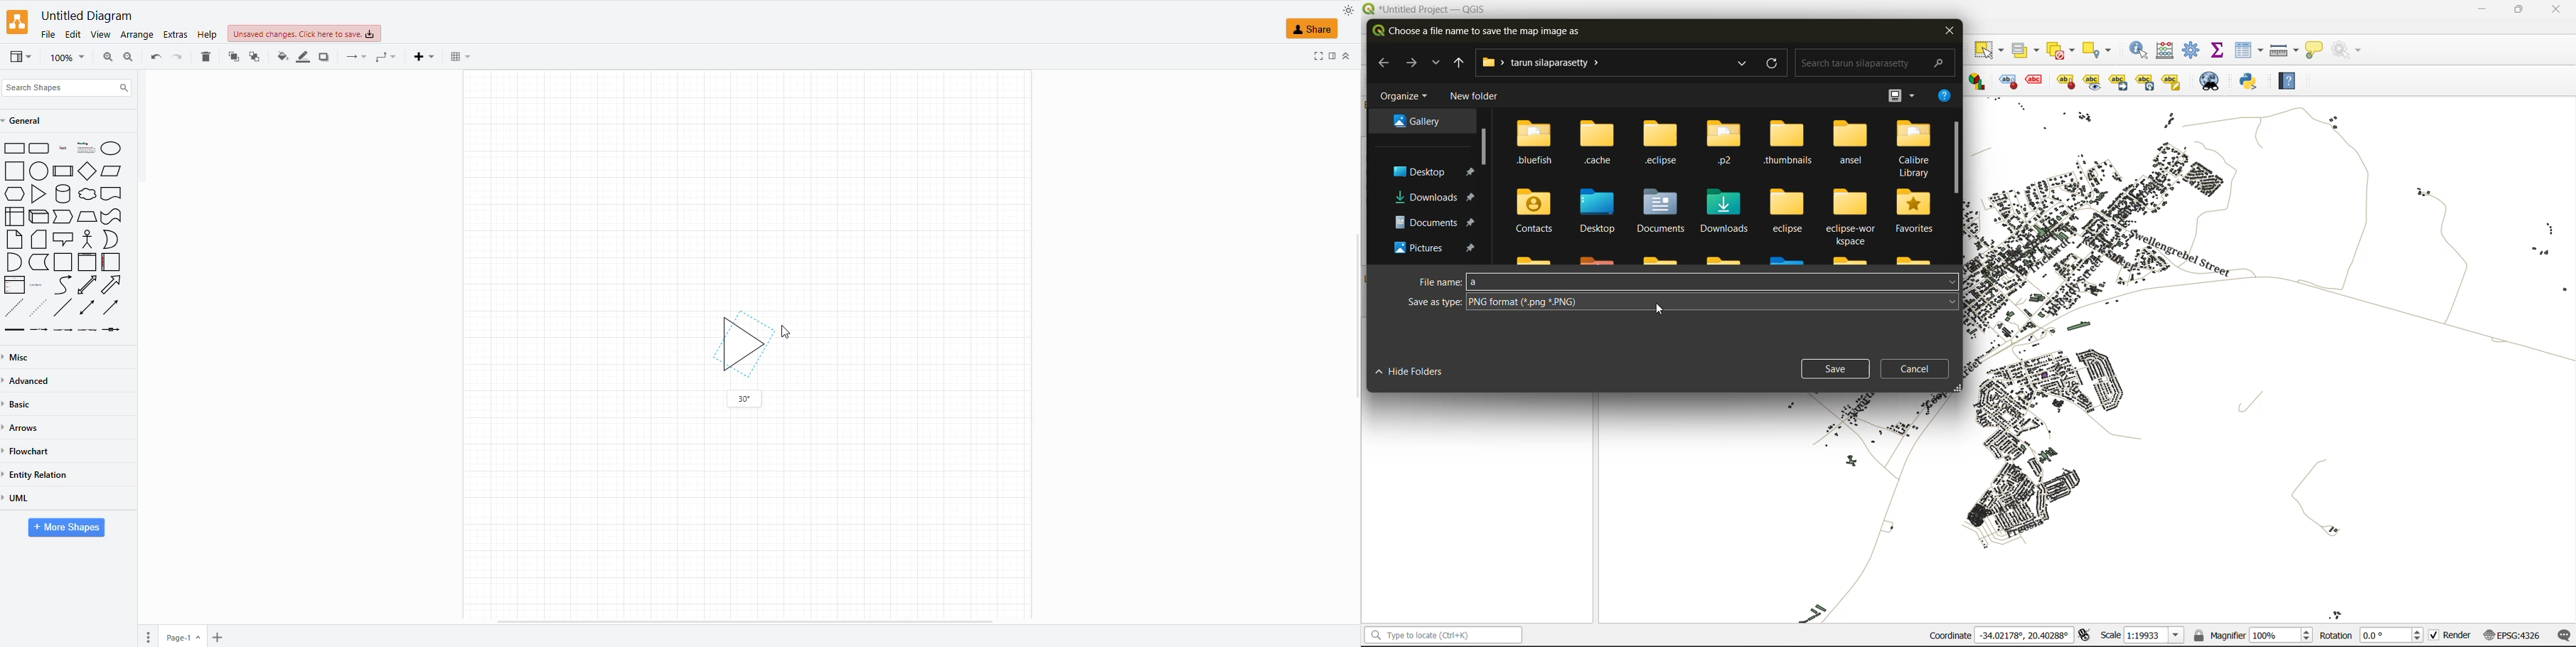 This screenshot has height=672, width=2576. Describe the element at coordinates (39, 170) in the screenshot. I see `Oval` at that location.